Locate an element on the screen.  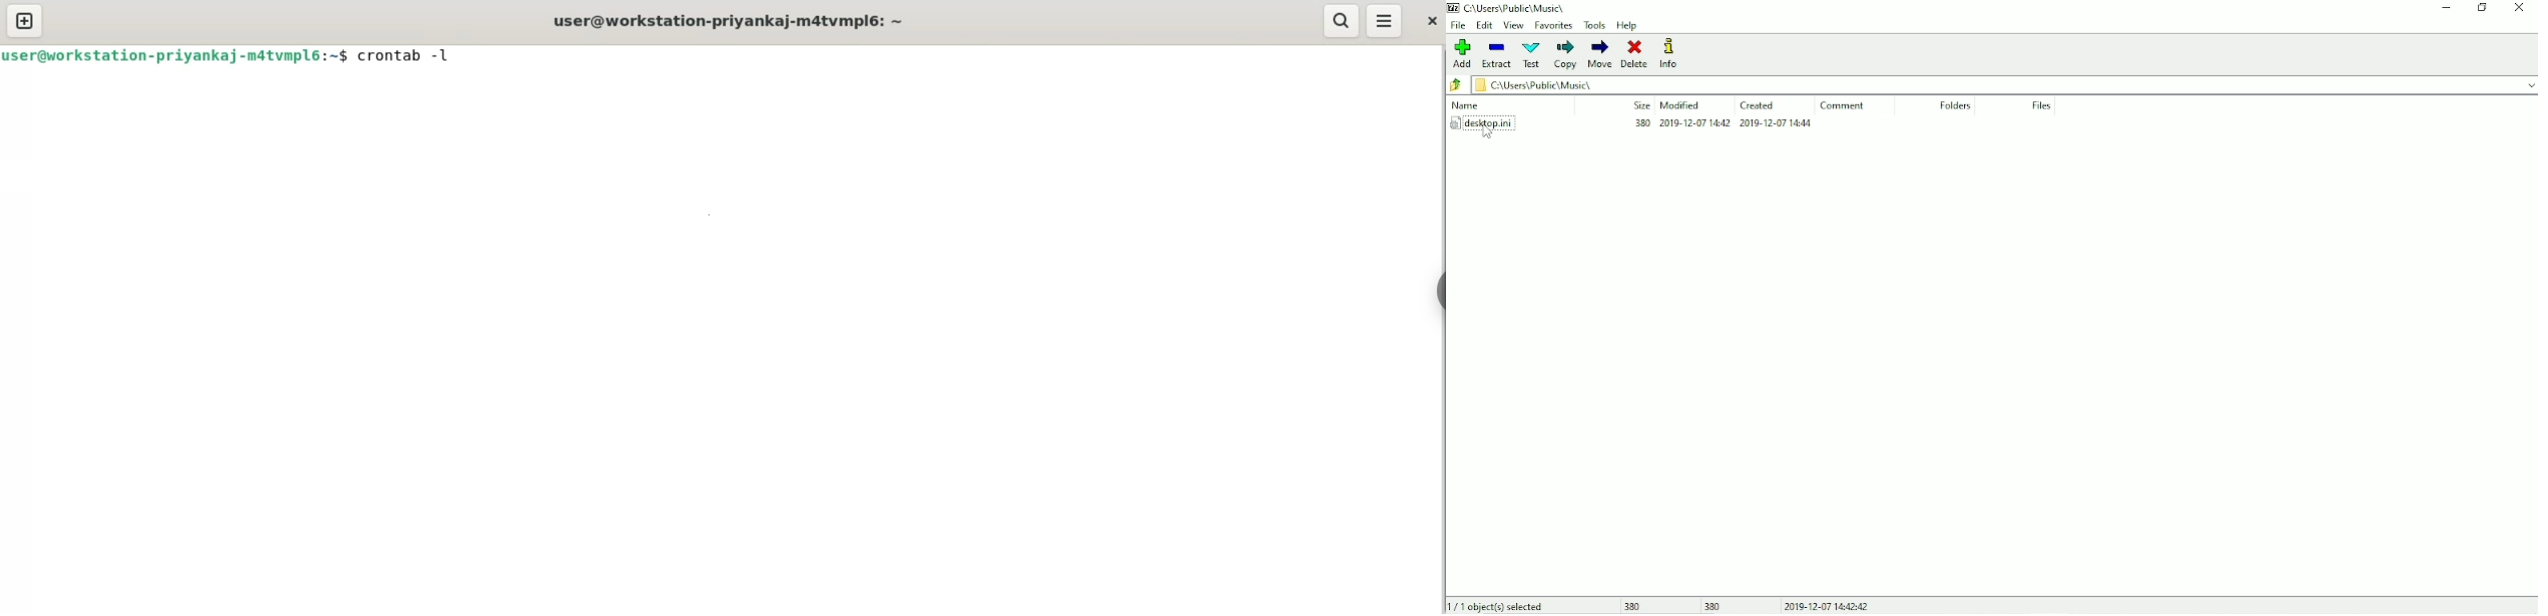
desktop.ini is located at coordinates (1484, 123).